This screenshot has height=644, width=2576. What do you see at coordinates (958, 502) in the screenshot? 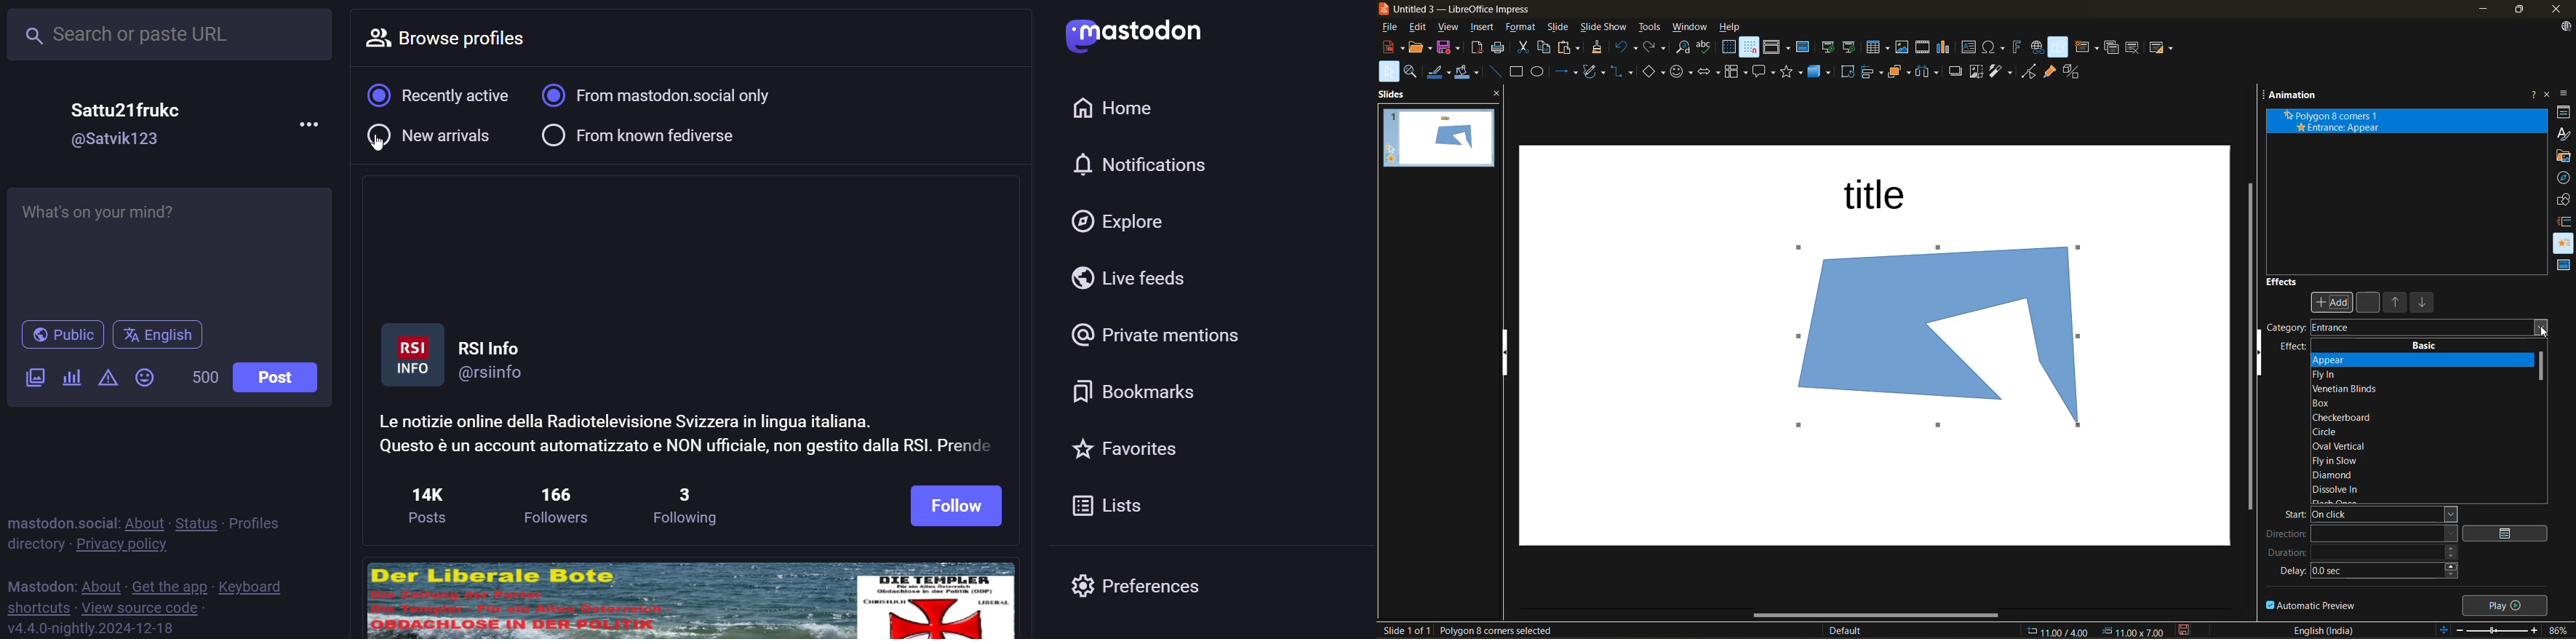
I see `follow` at bounding box center [958, 502].